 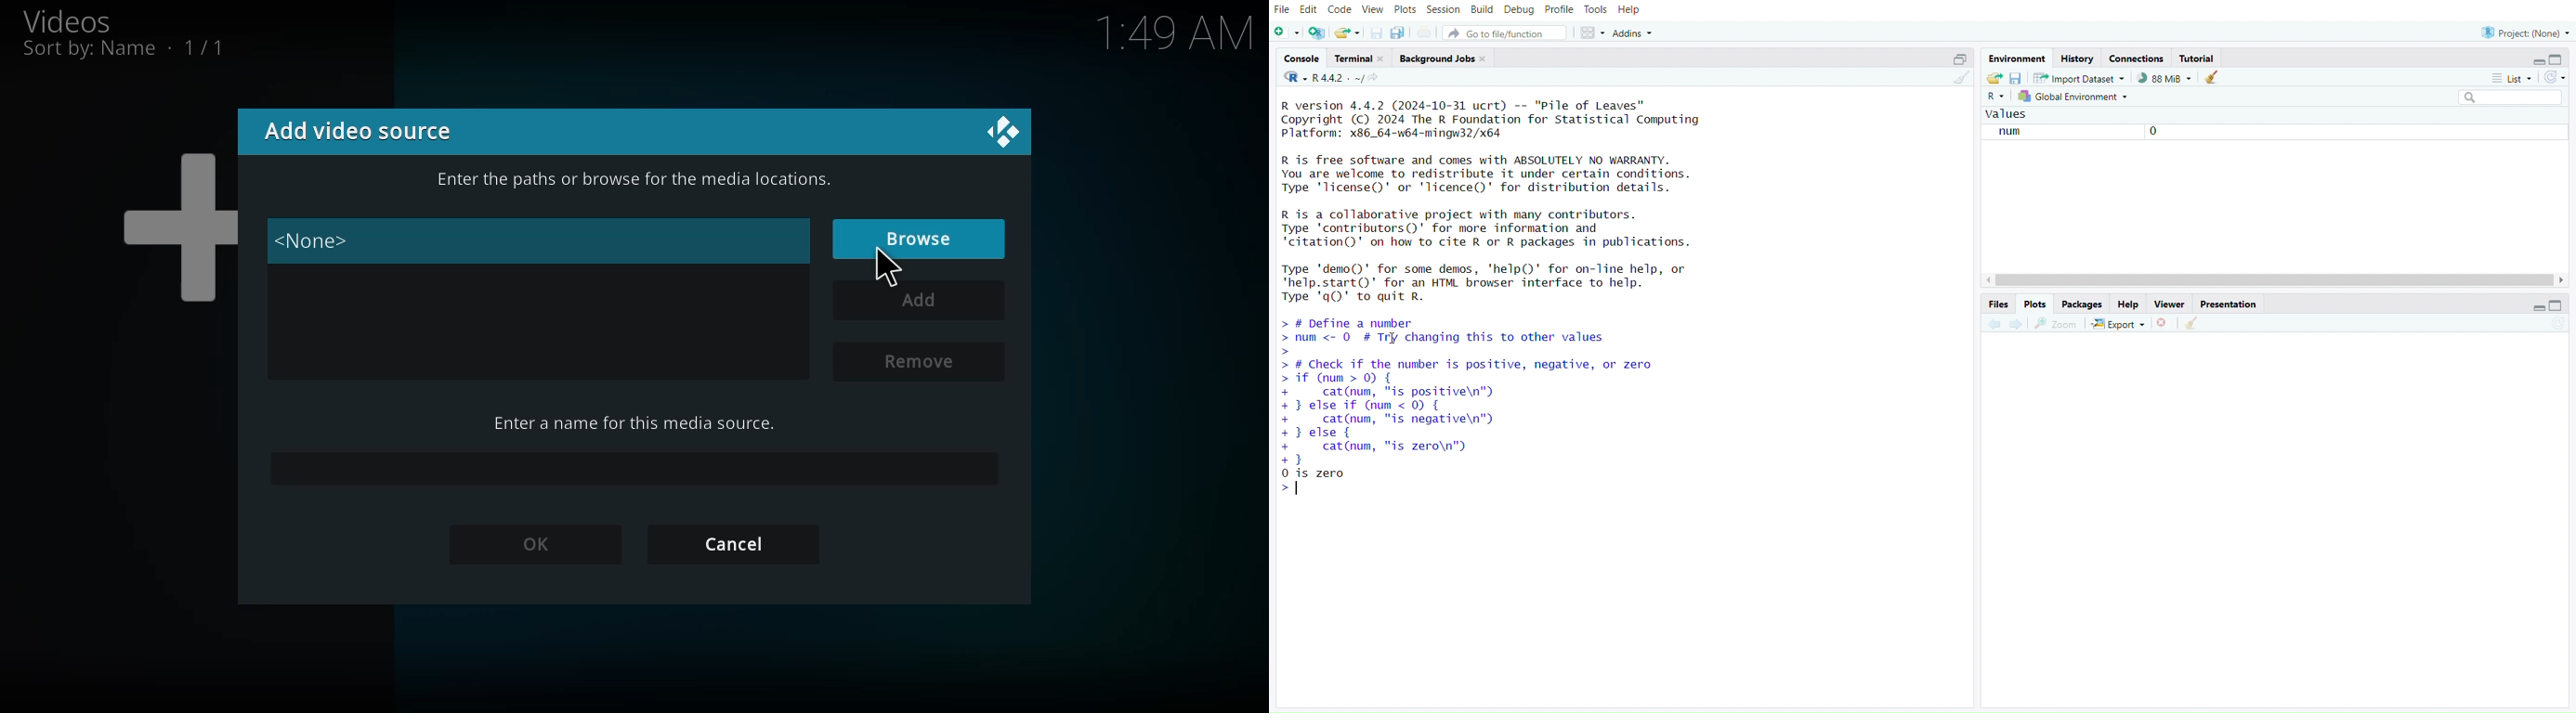 What do you see at coordinates (1392, 339) in the screenshot?
I see `cursor` at bounding box center [1392, 339].